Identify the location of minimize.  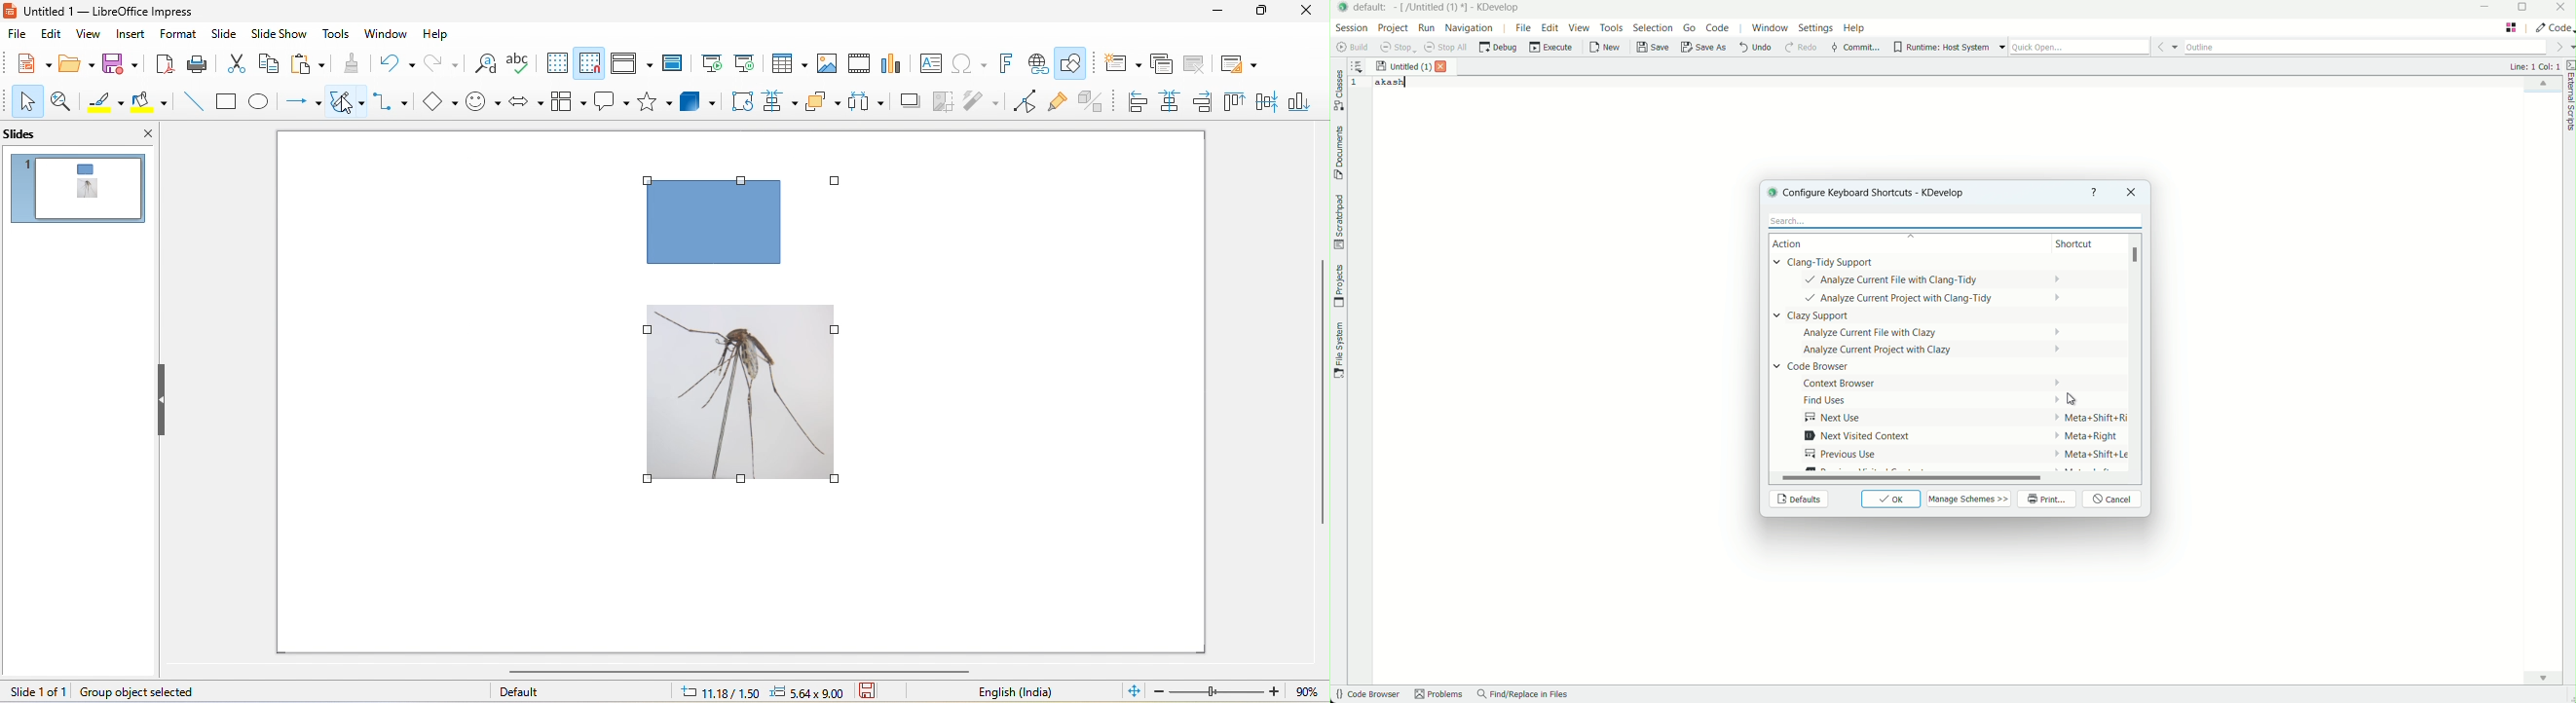
(1219, 12).